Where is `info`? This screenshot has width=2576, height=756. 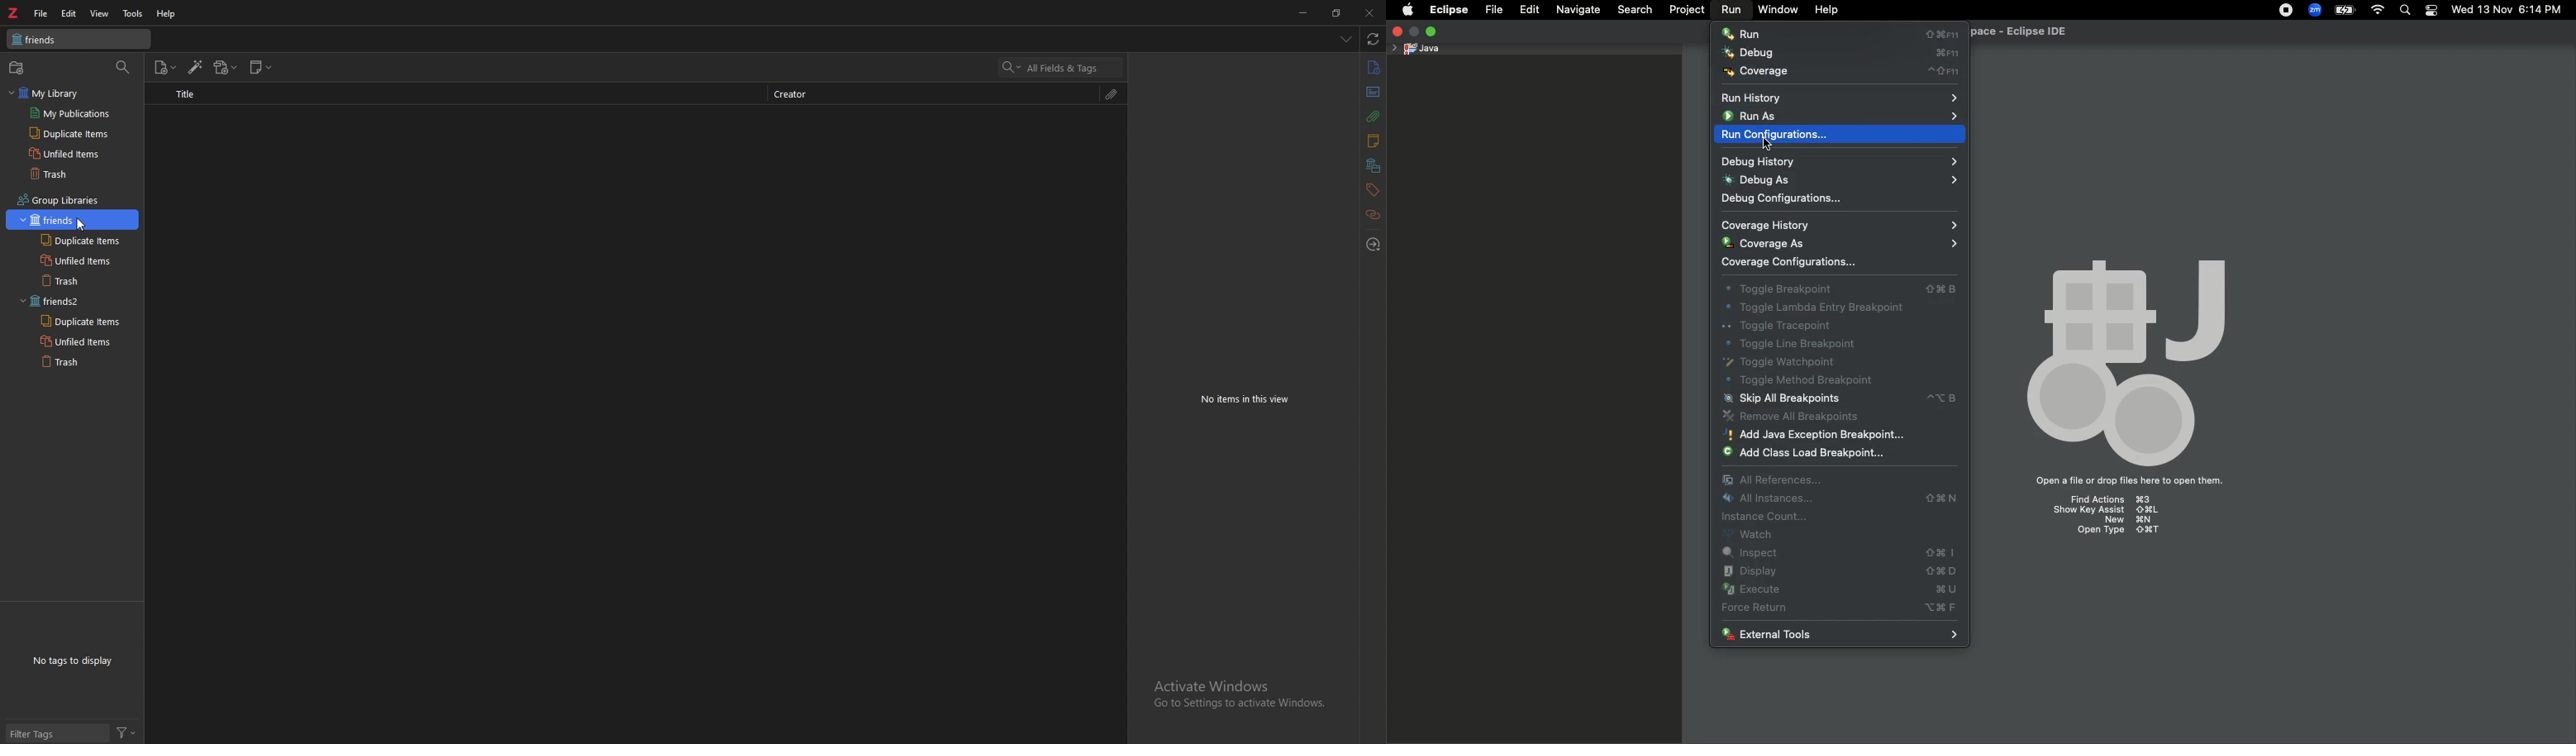 info is located at coordinates (1374, 66).